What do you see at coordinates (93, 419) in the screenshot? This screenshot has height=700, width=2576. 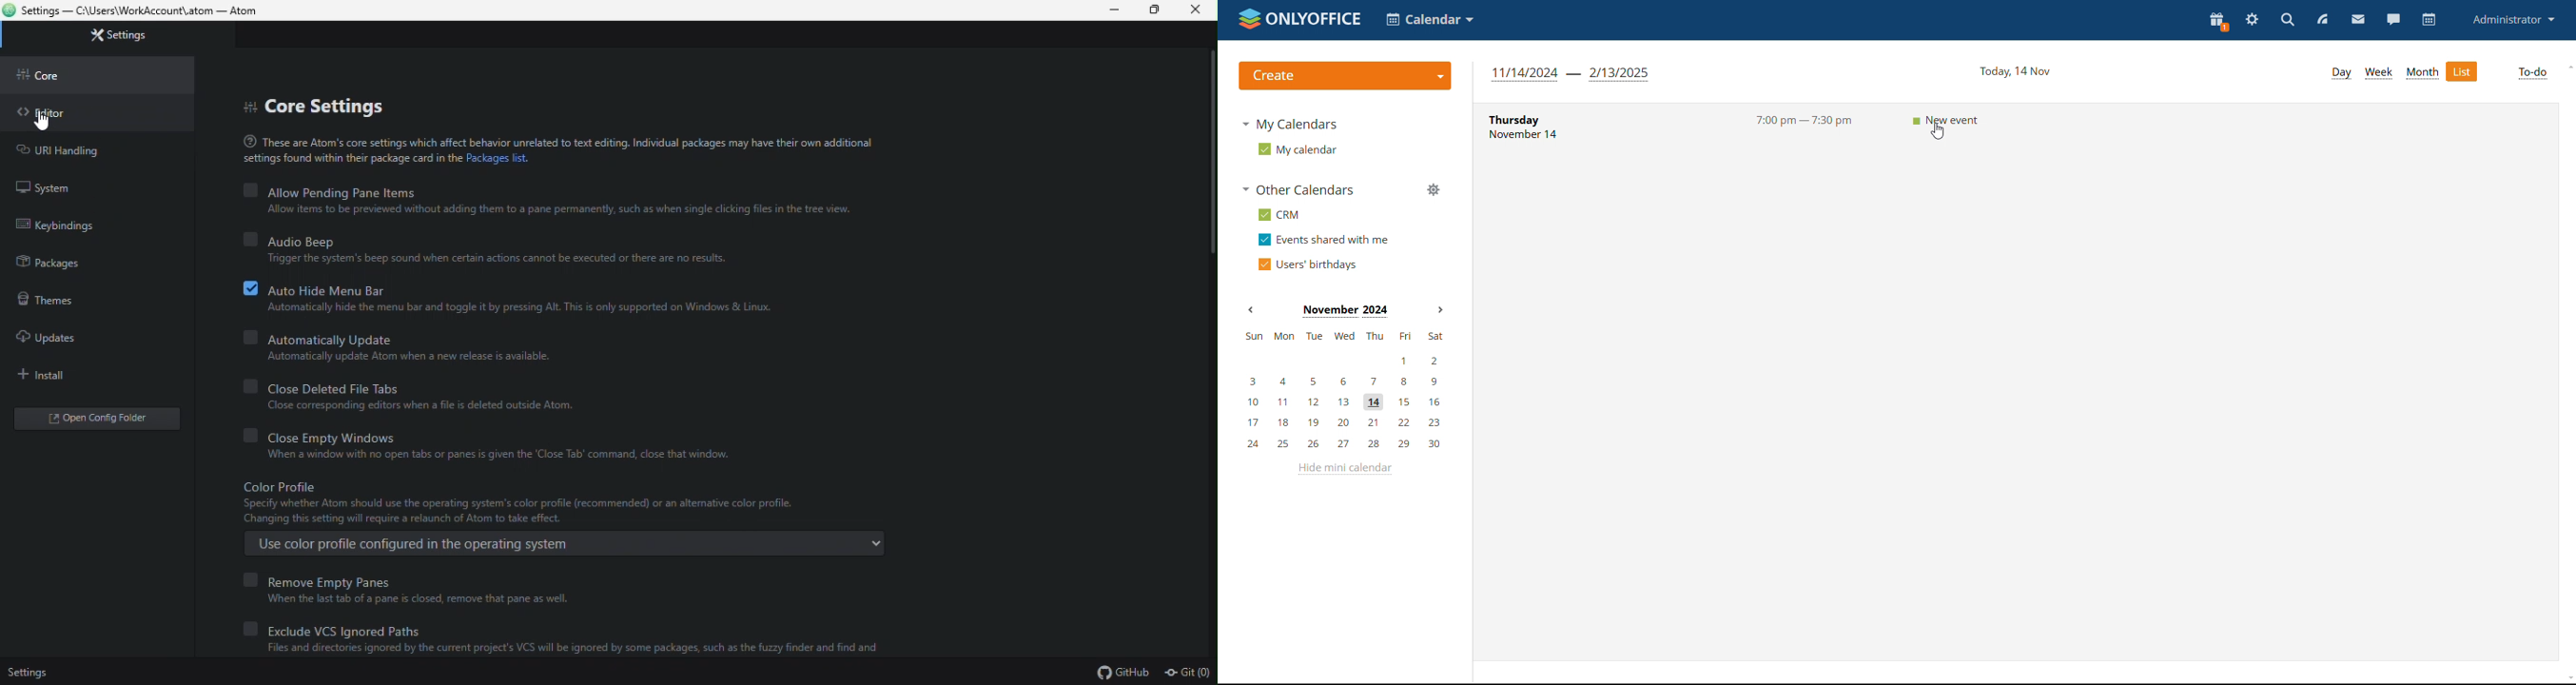 I see `open config editor` at bounding box center [93, 419].